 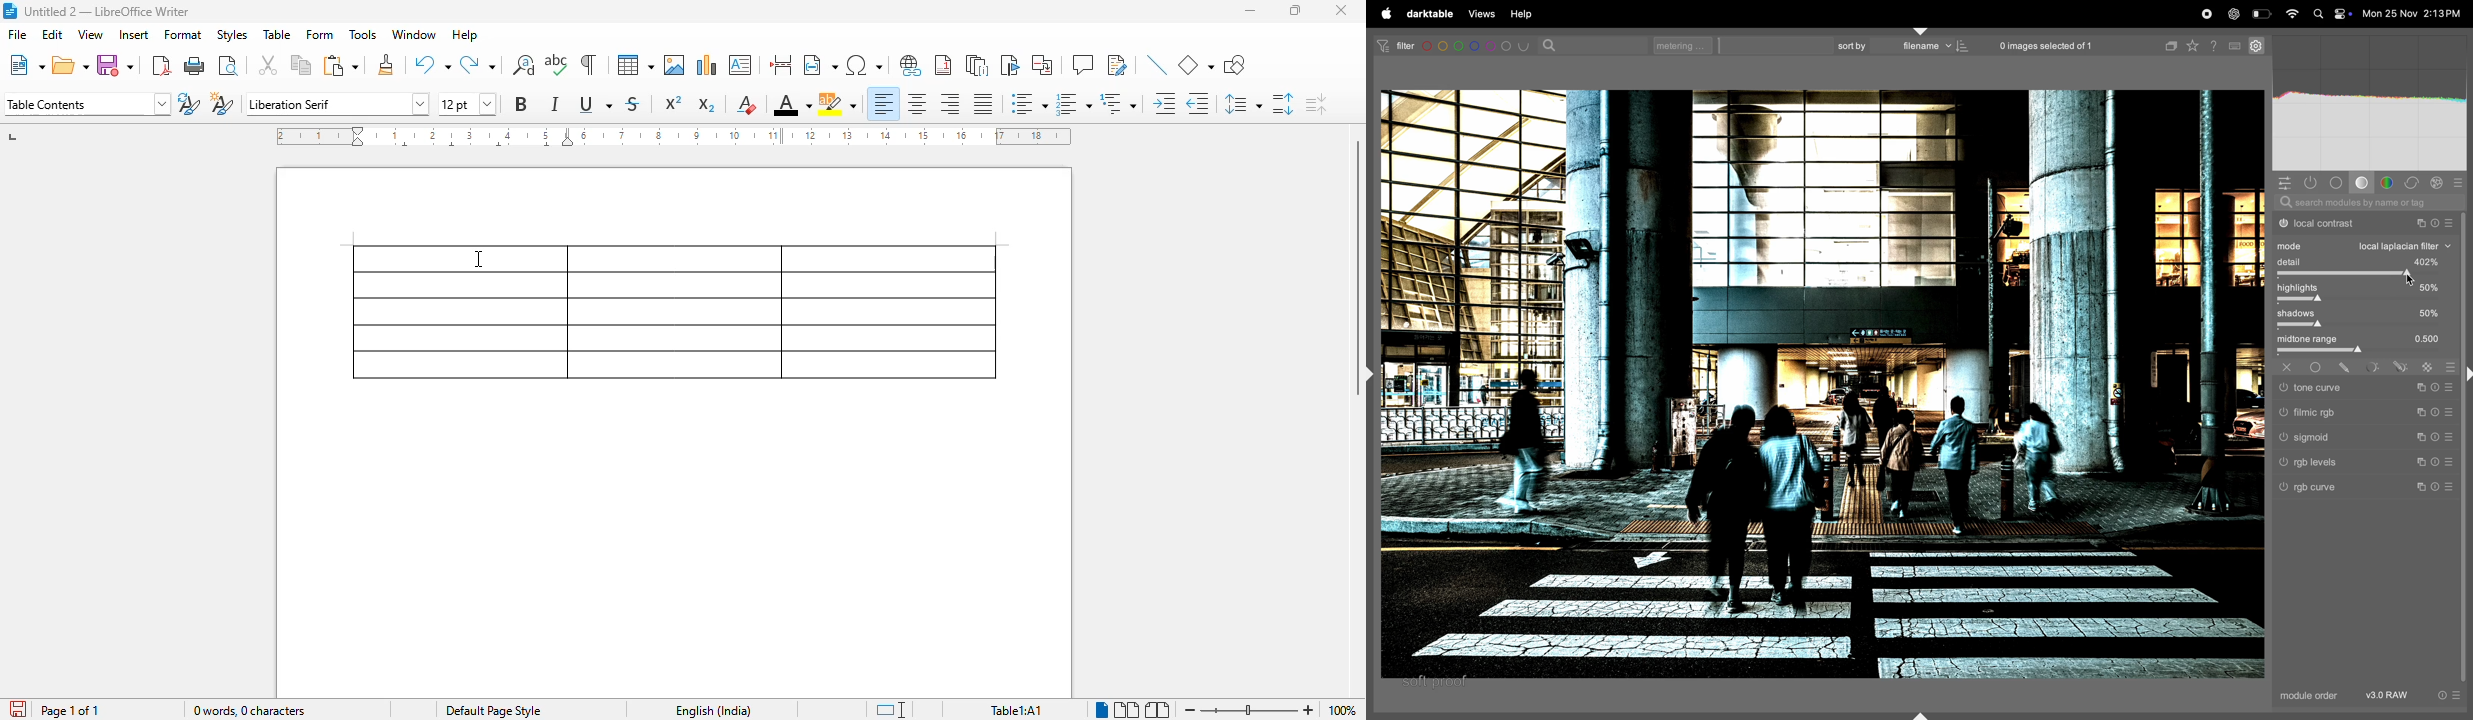 I want to click on file, so click(x=17, y=33).